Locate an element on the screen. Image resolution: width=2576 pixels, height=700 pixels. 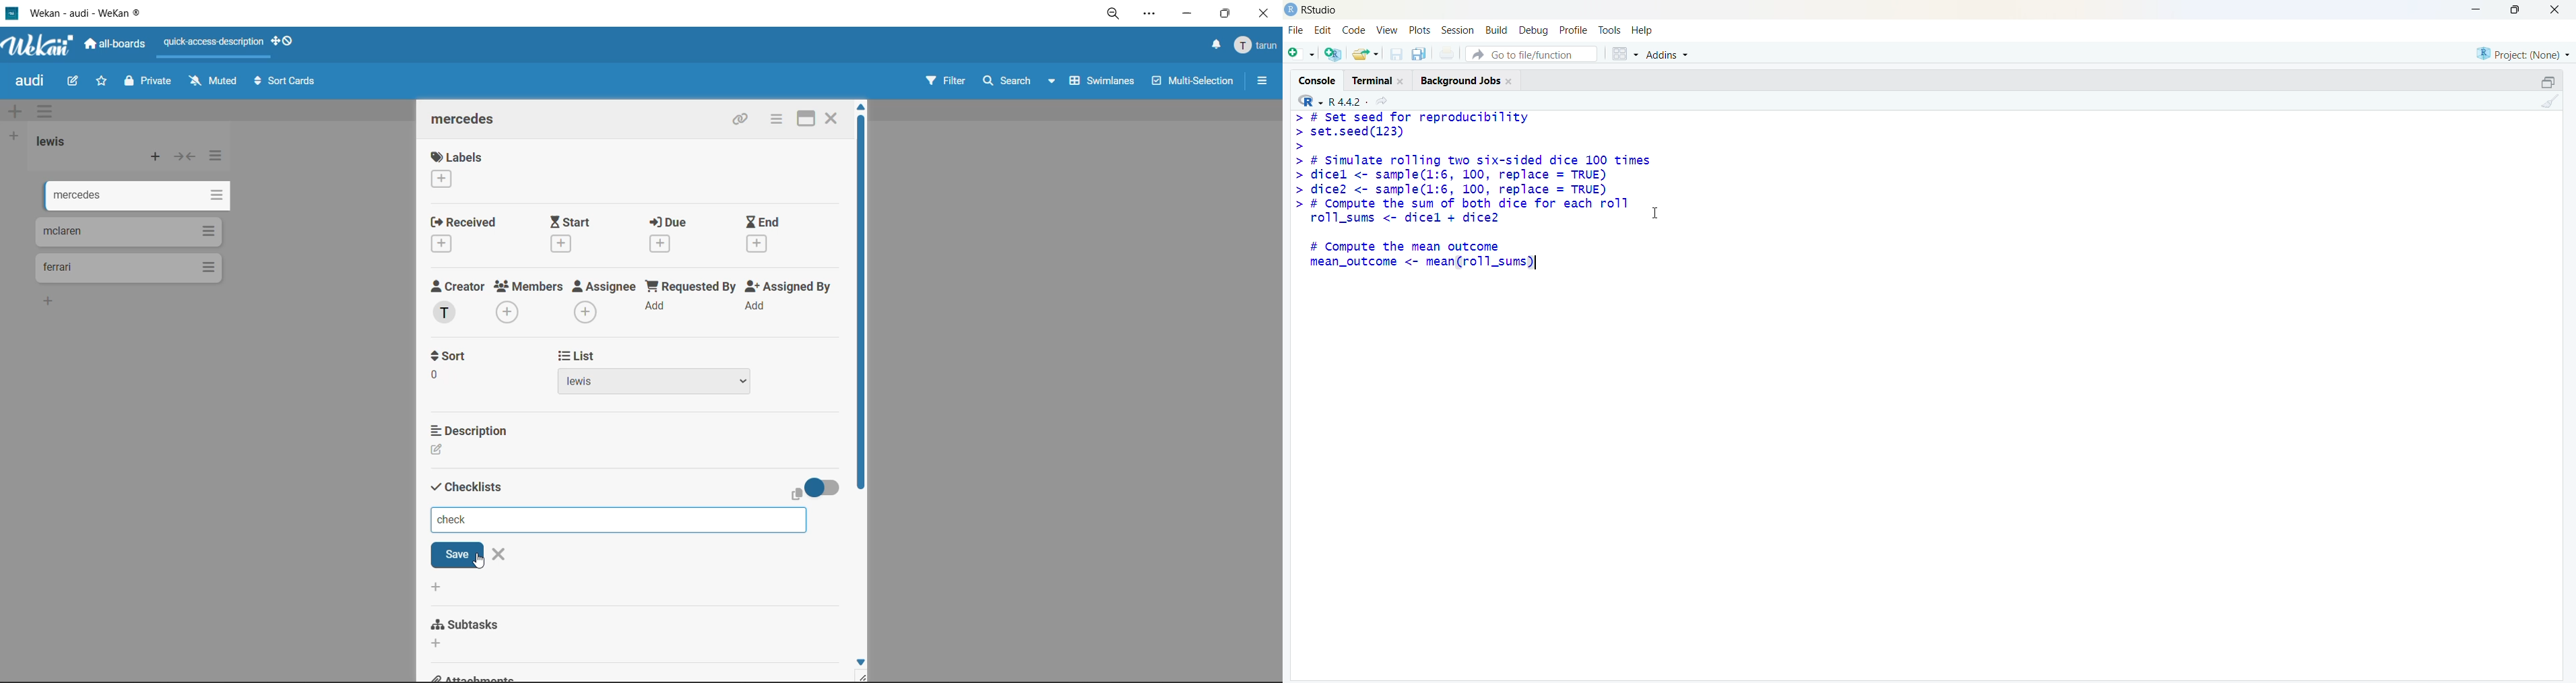
star is located at coordinates (103, 84).